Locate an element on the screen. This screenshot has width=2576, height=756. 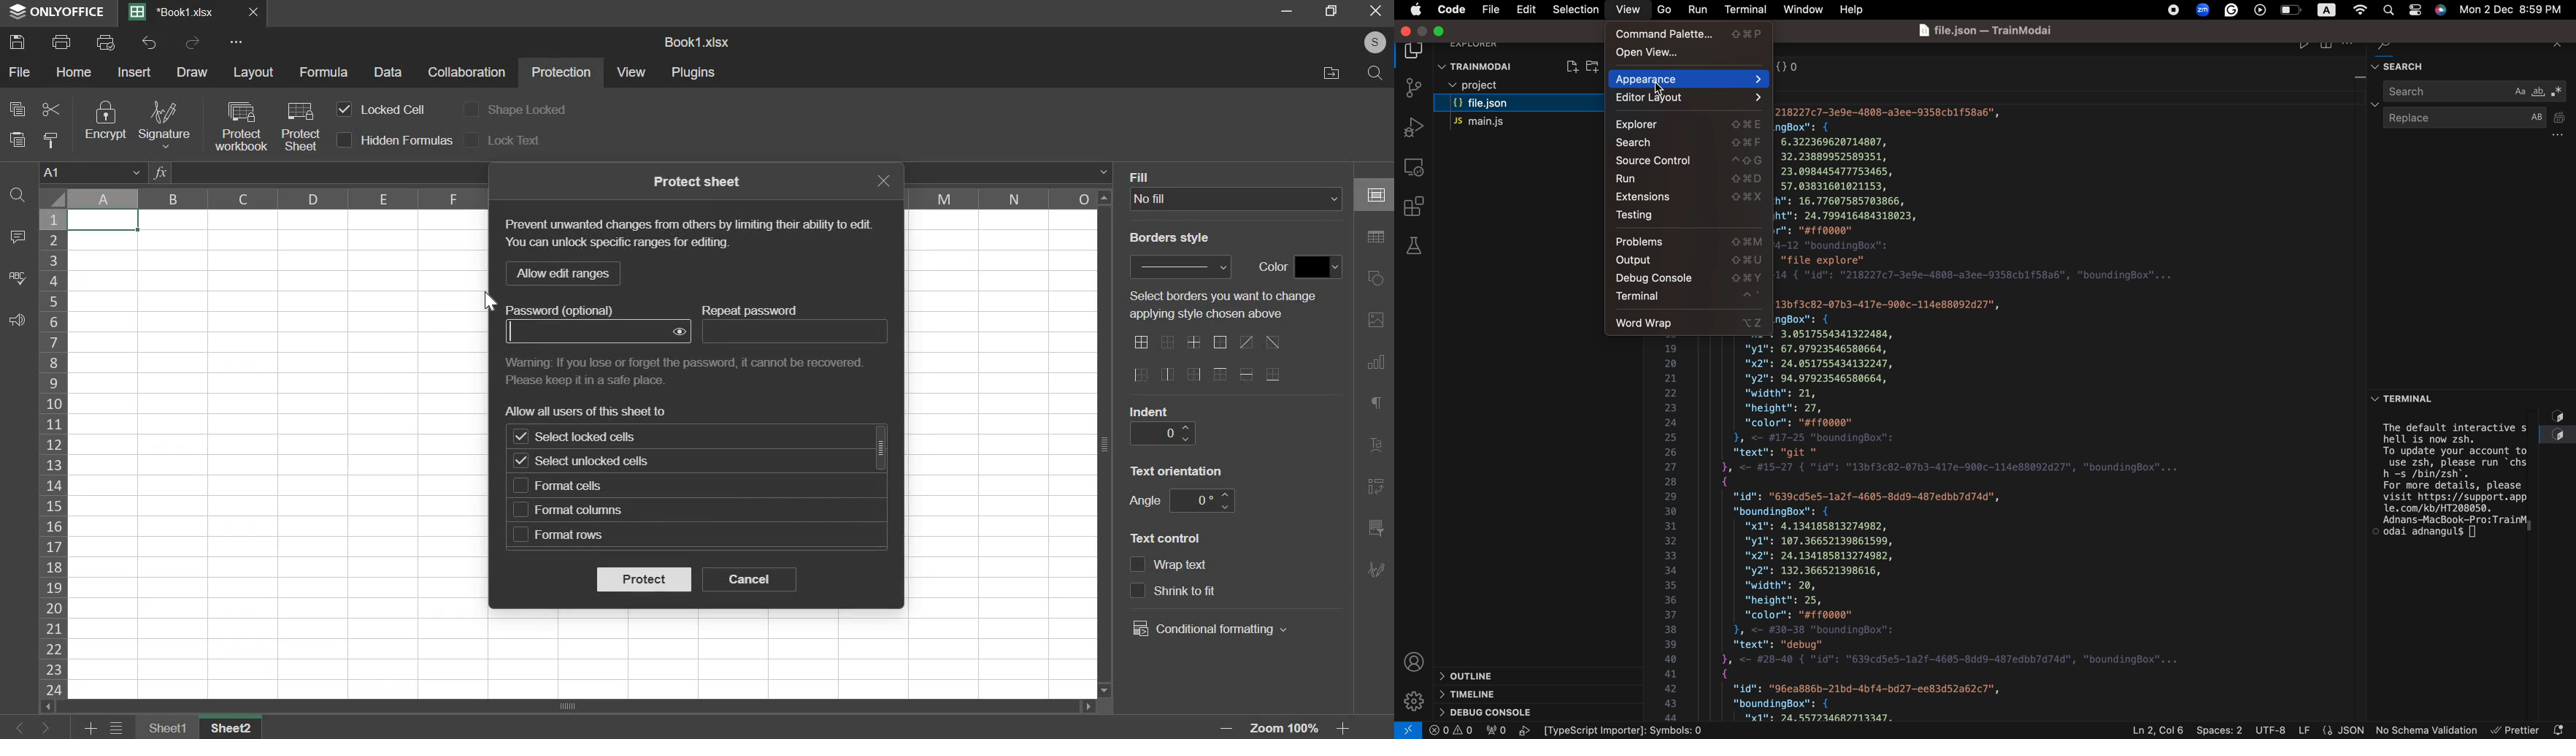
outline is located at coordinates (1515, 675).